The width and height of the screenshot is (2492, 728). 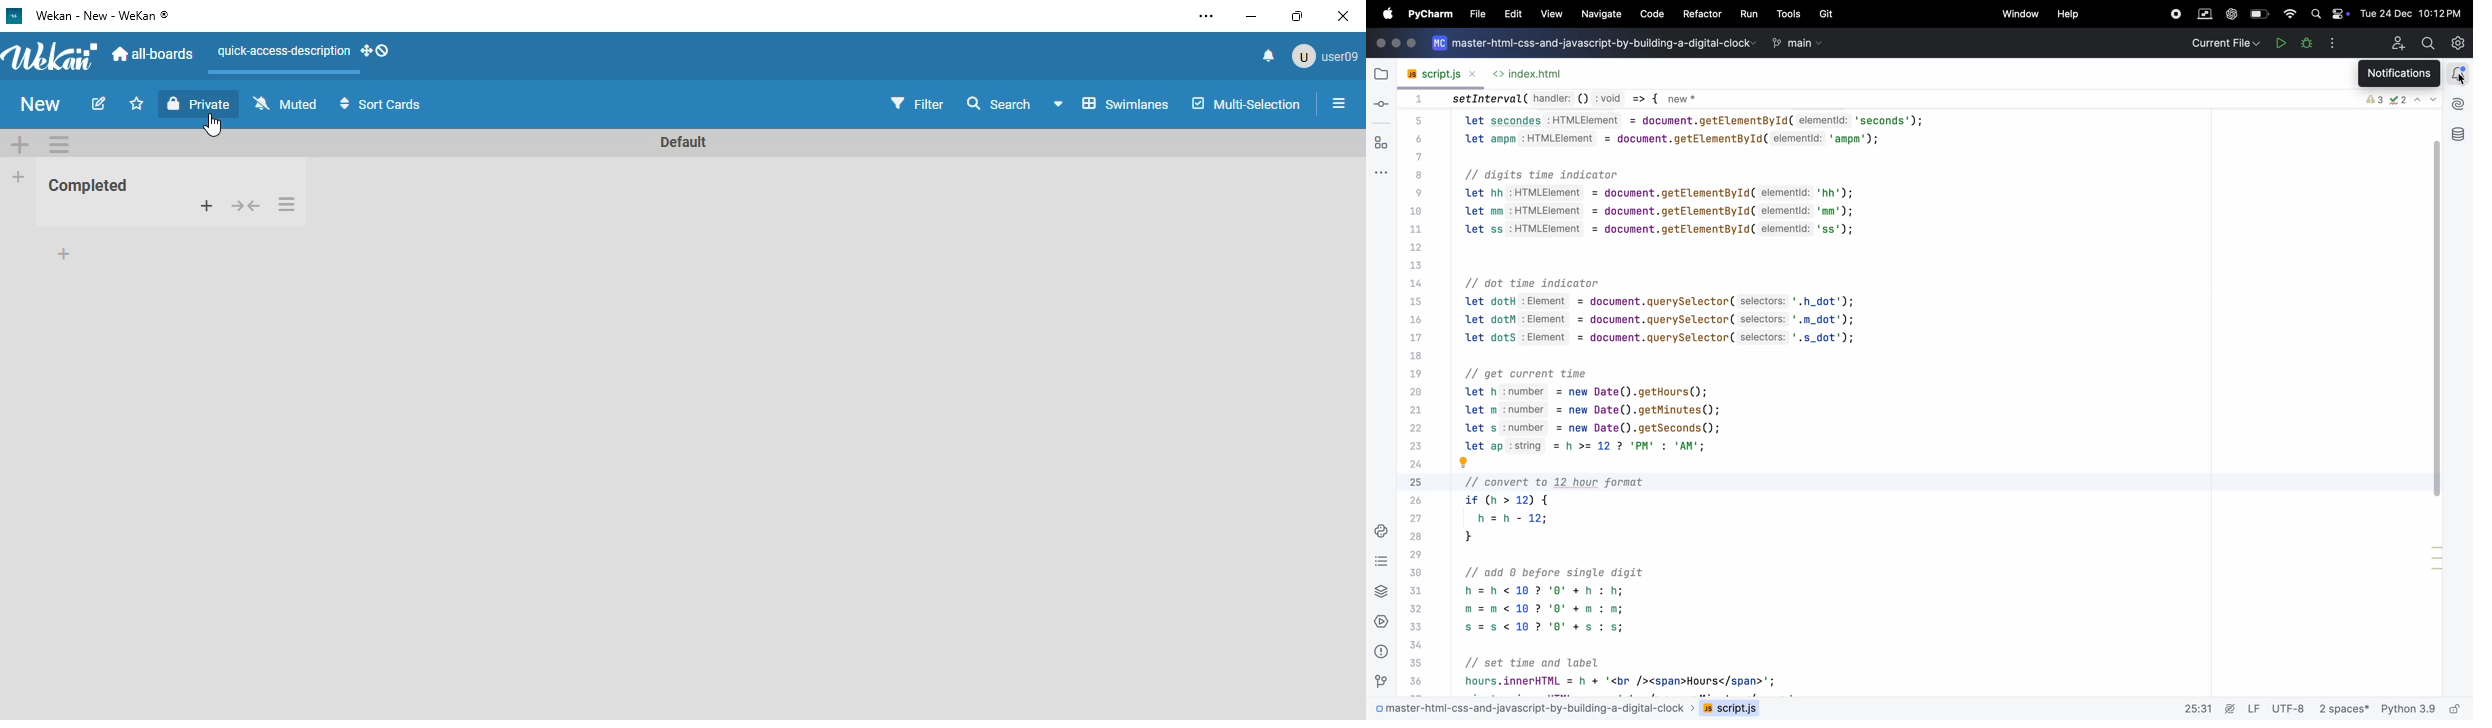 What do you see at coordinates (916, 104) in the screenshot?
I see `filter` at bounding box center [916, 104].